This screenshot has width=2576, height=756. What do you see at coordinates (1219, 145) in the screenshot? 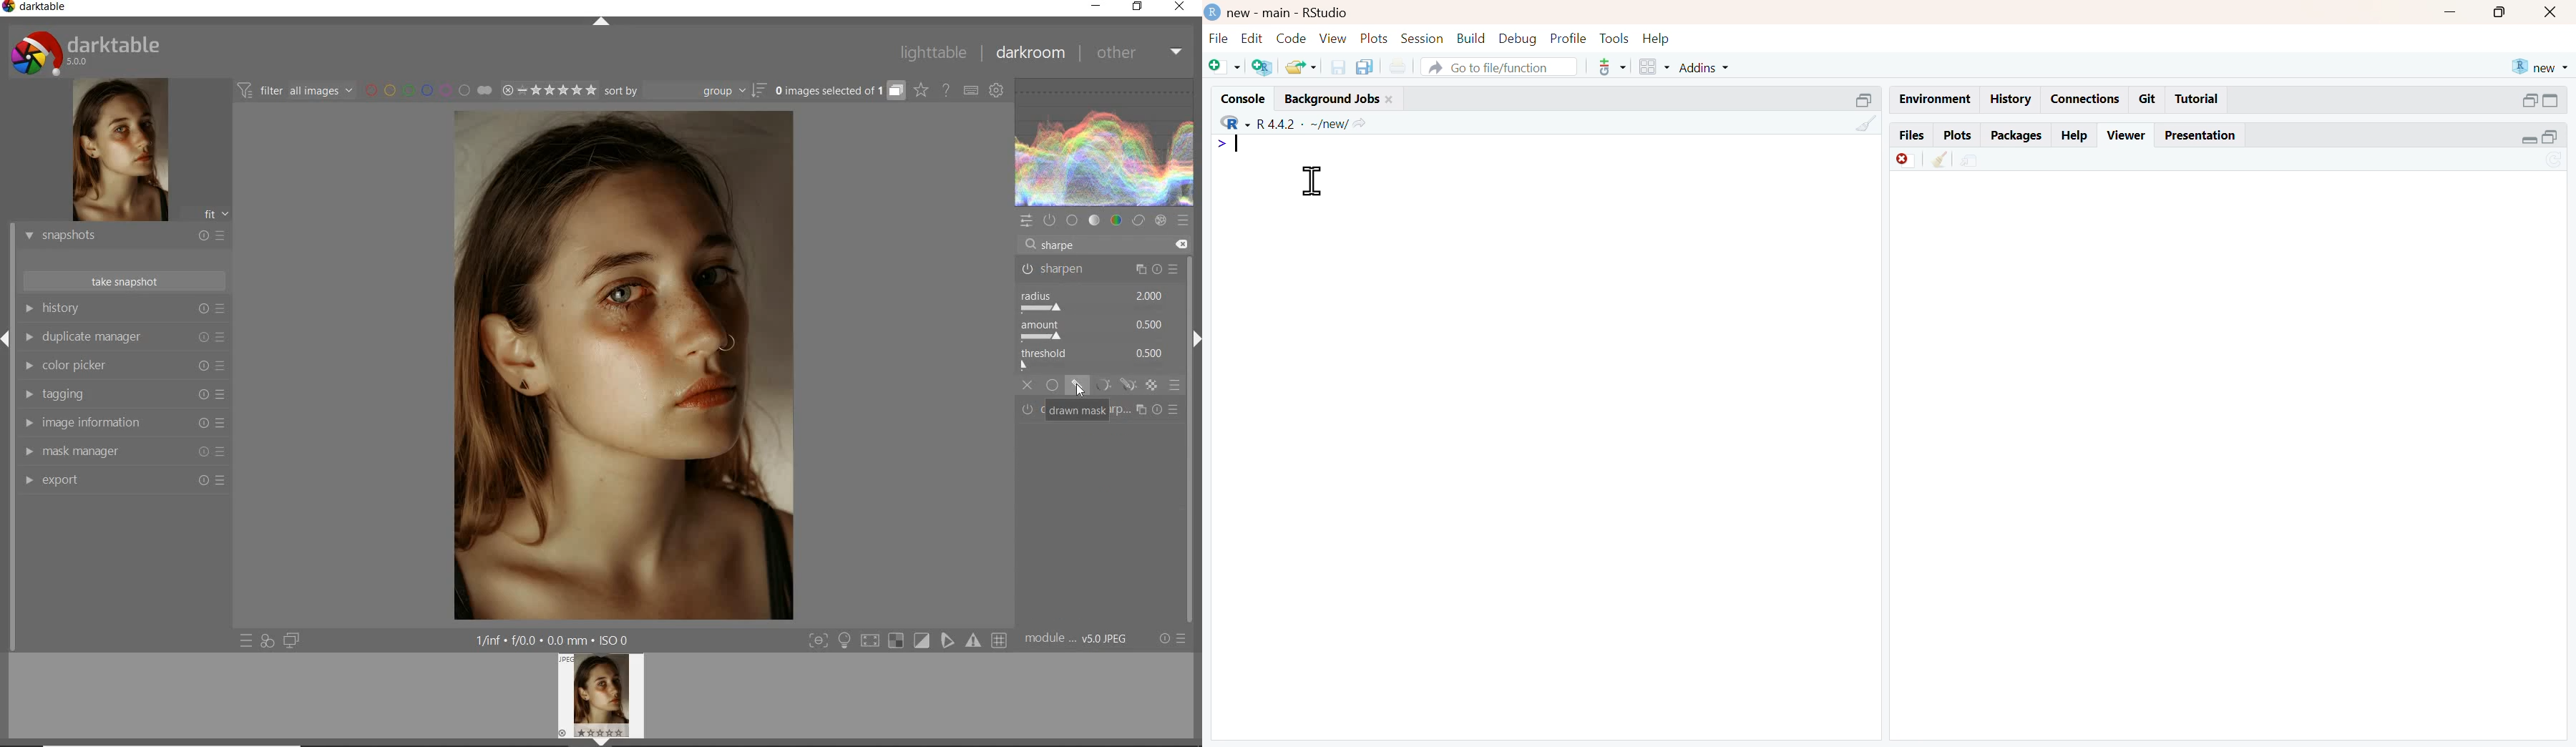
I see `>` at bounding box center [1219, 145].